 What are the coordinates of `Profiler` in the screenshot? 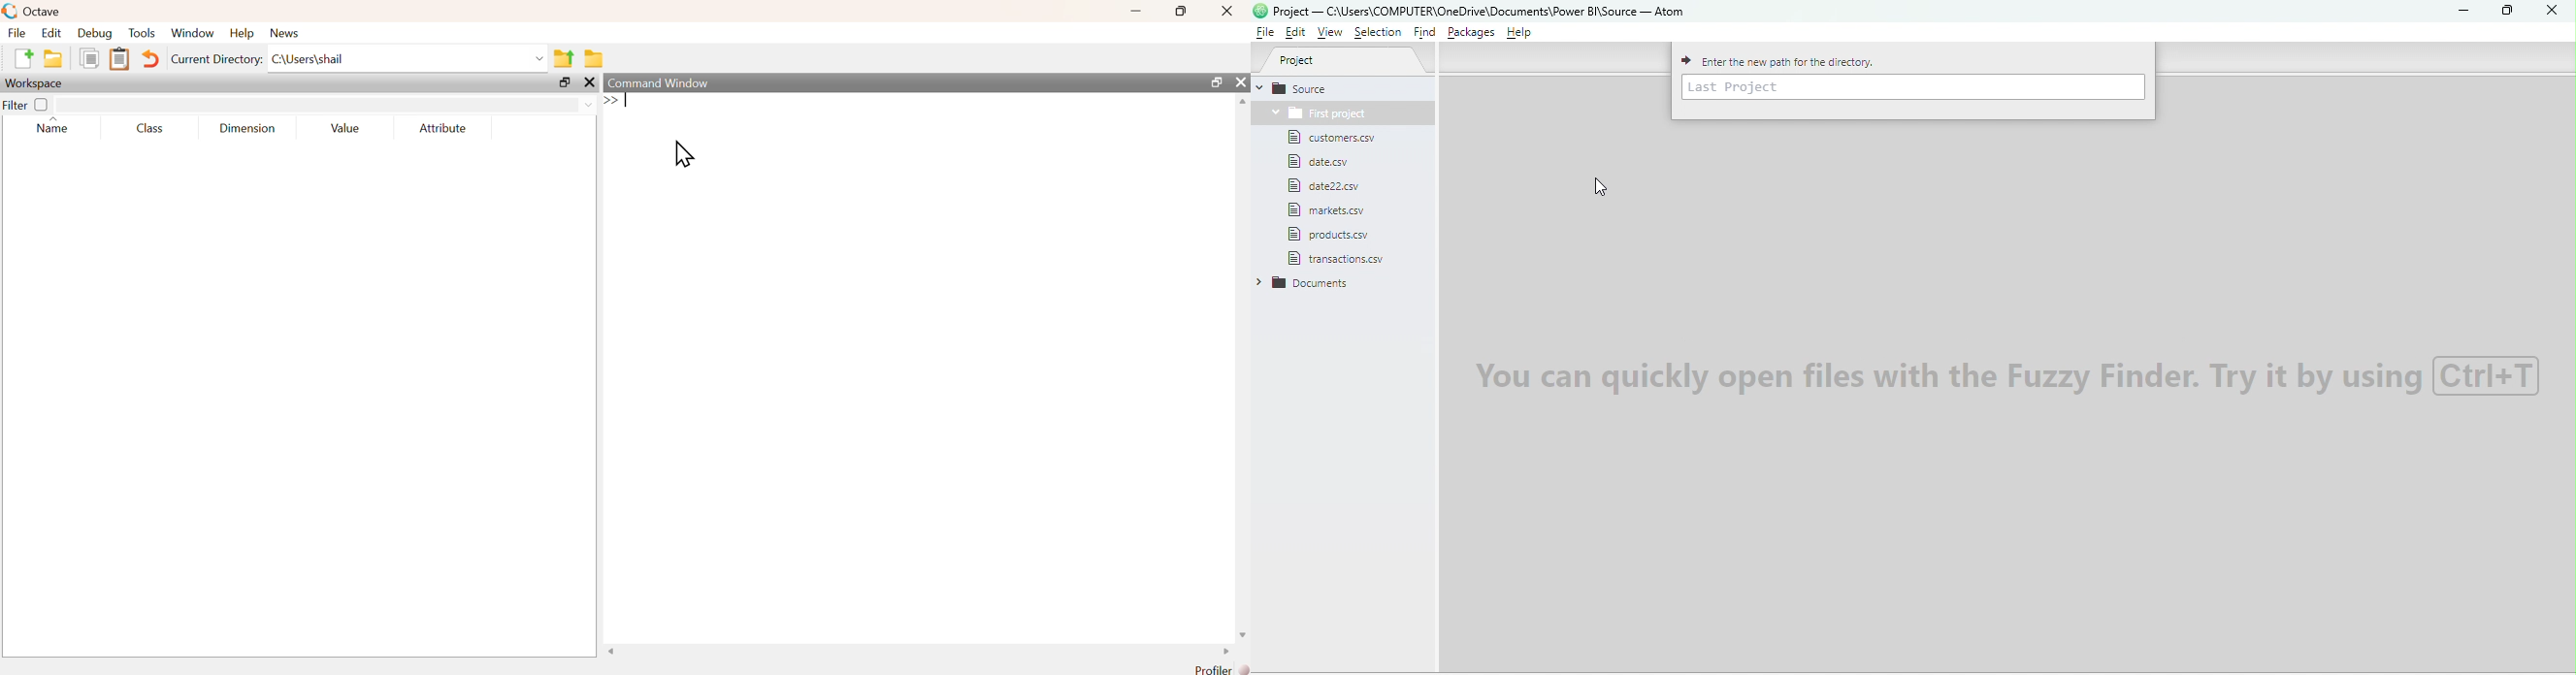 It's located at (1220, 668).